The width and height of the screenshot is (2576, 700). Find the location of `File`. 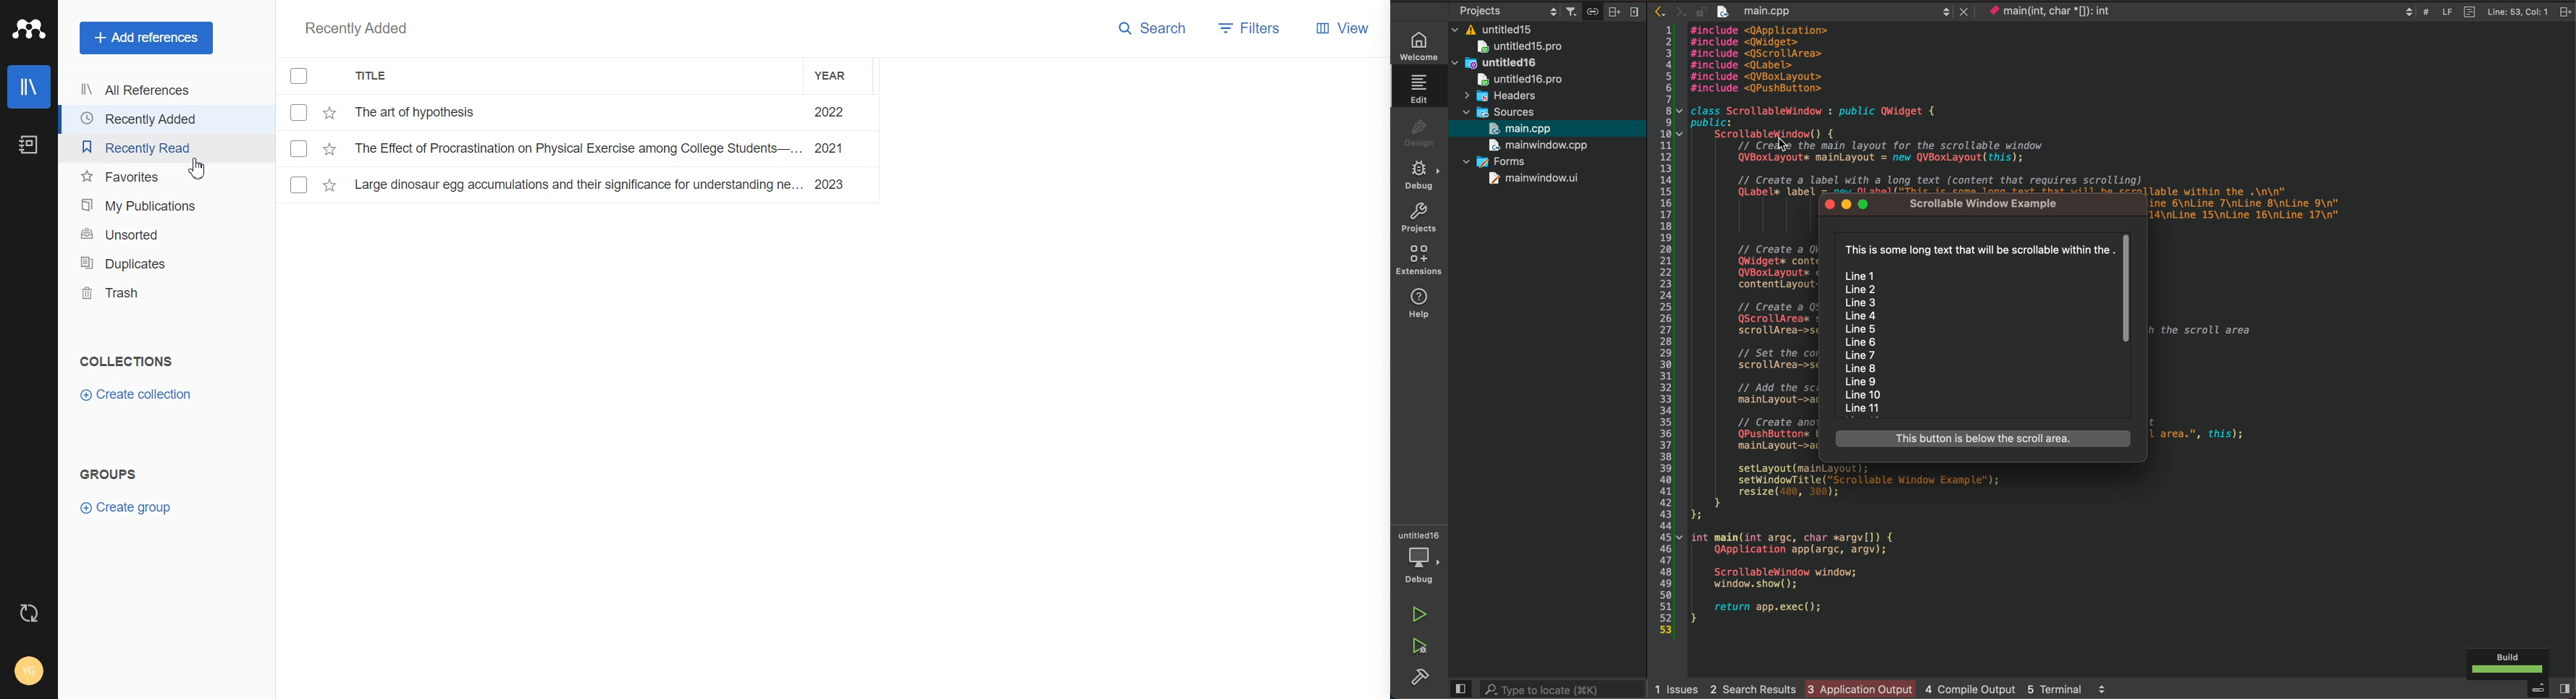

File is located at coordinates (578, 112).